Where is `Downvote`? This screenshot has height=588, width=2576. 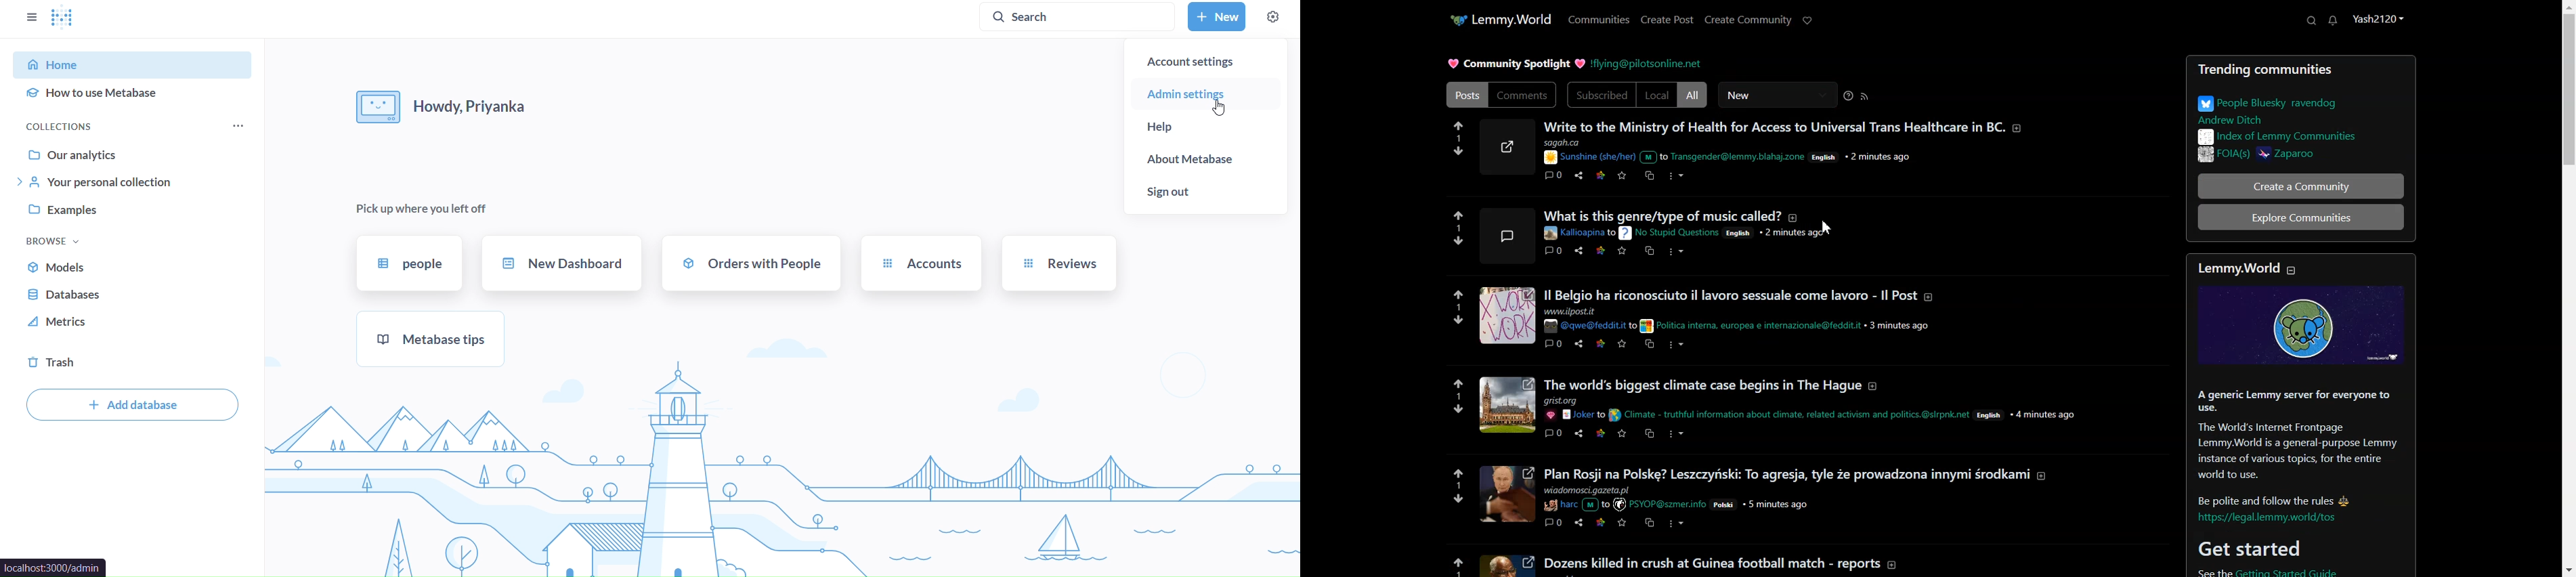 Downvote is located at coordinates (1460, 151).